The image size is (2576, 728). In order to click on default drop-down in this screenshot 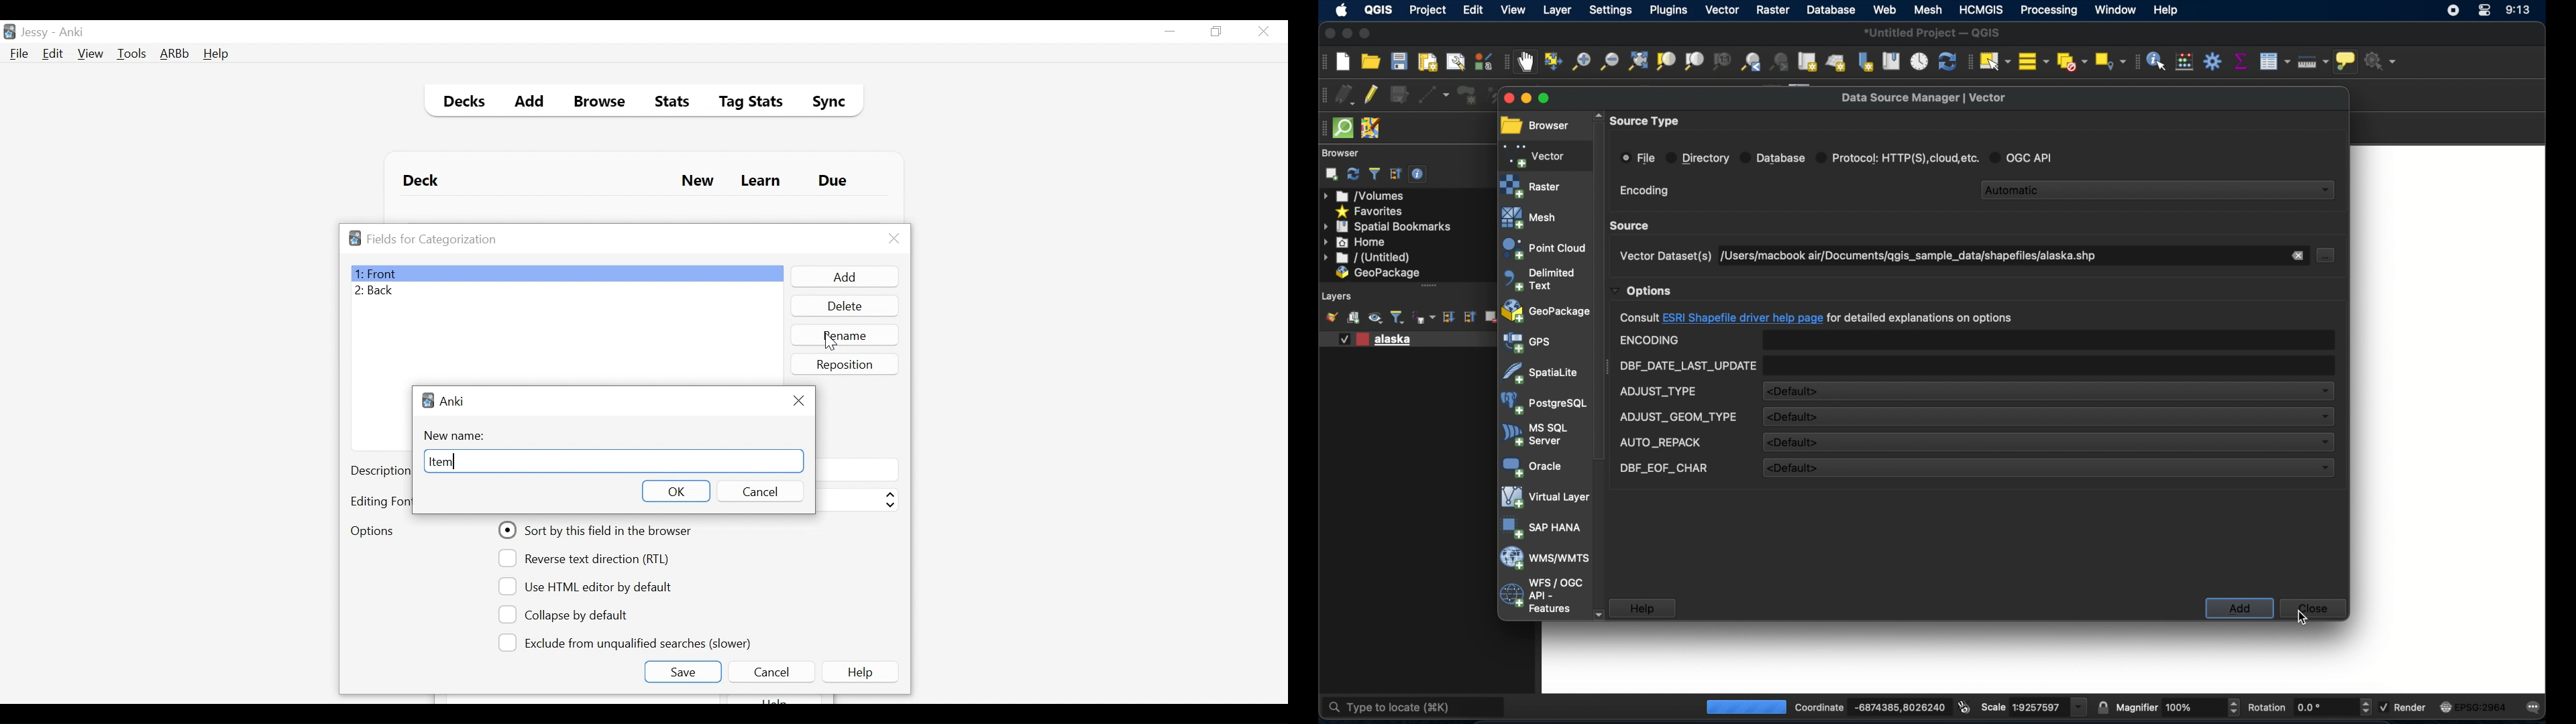, I will do `click(2046, 416)`.